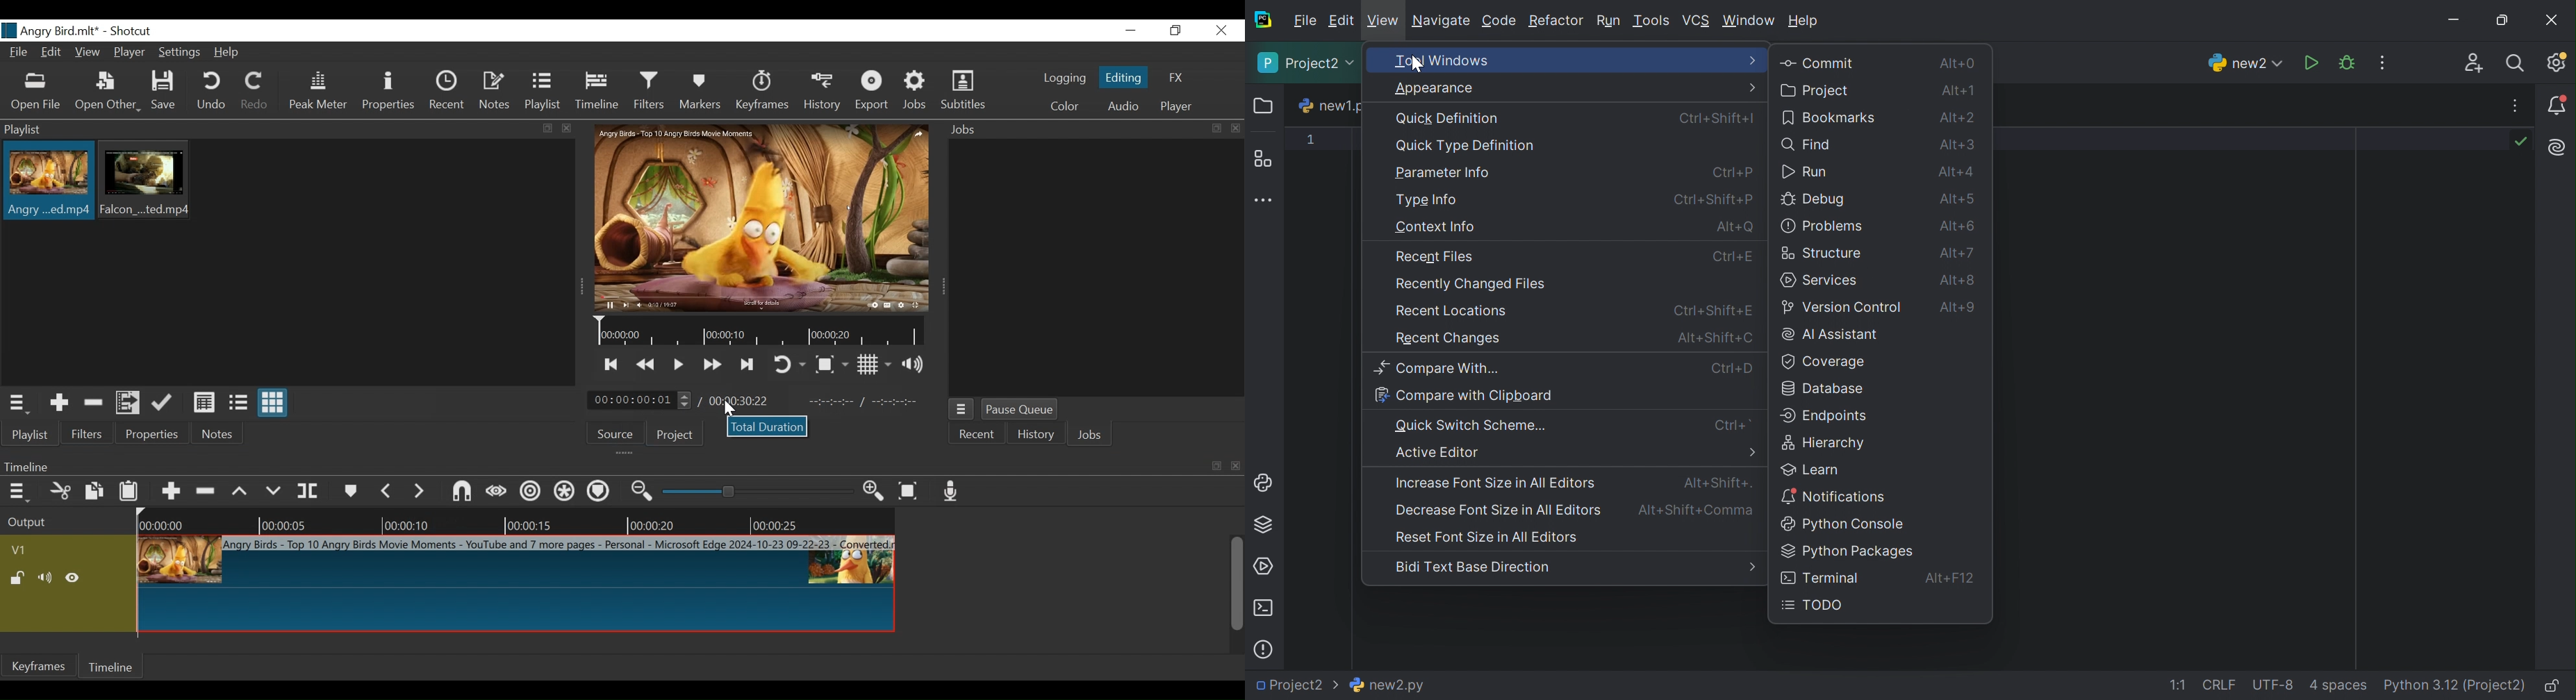  Describe the element at coordinates (254, 91) in the screenshot. I see `Redo` at that location.